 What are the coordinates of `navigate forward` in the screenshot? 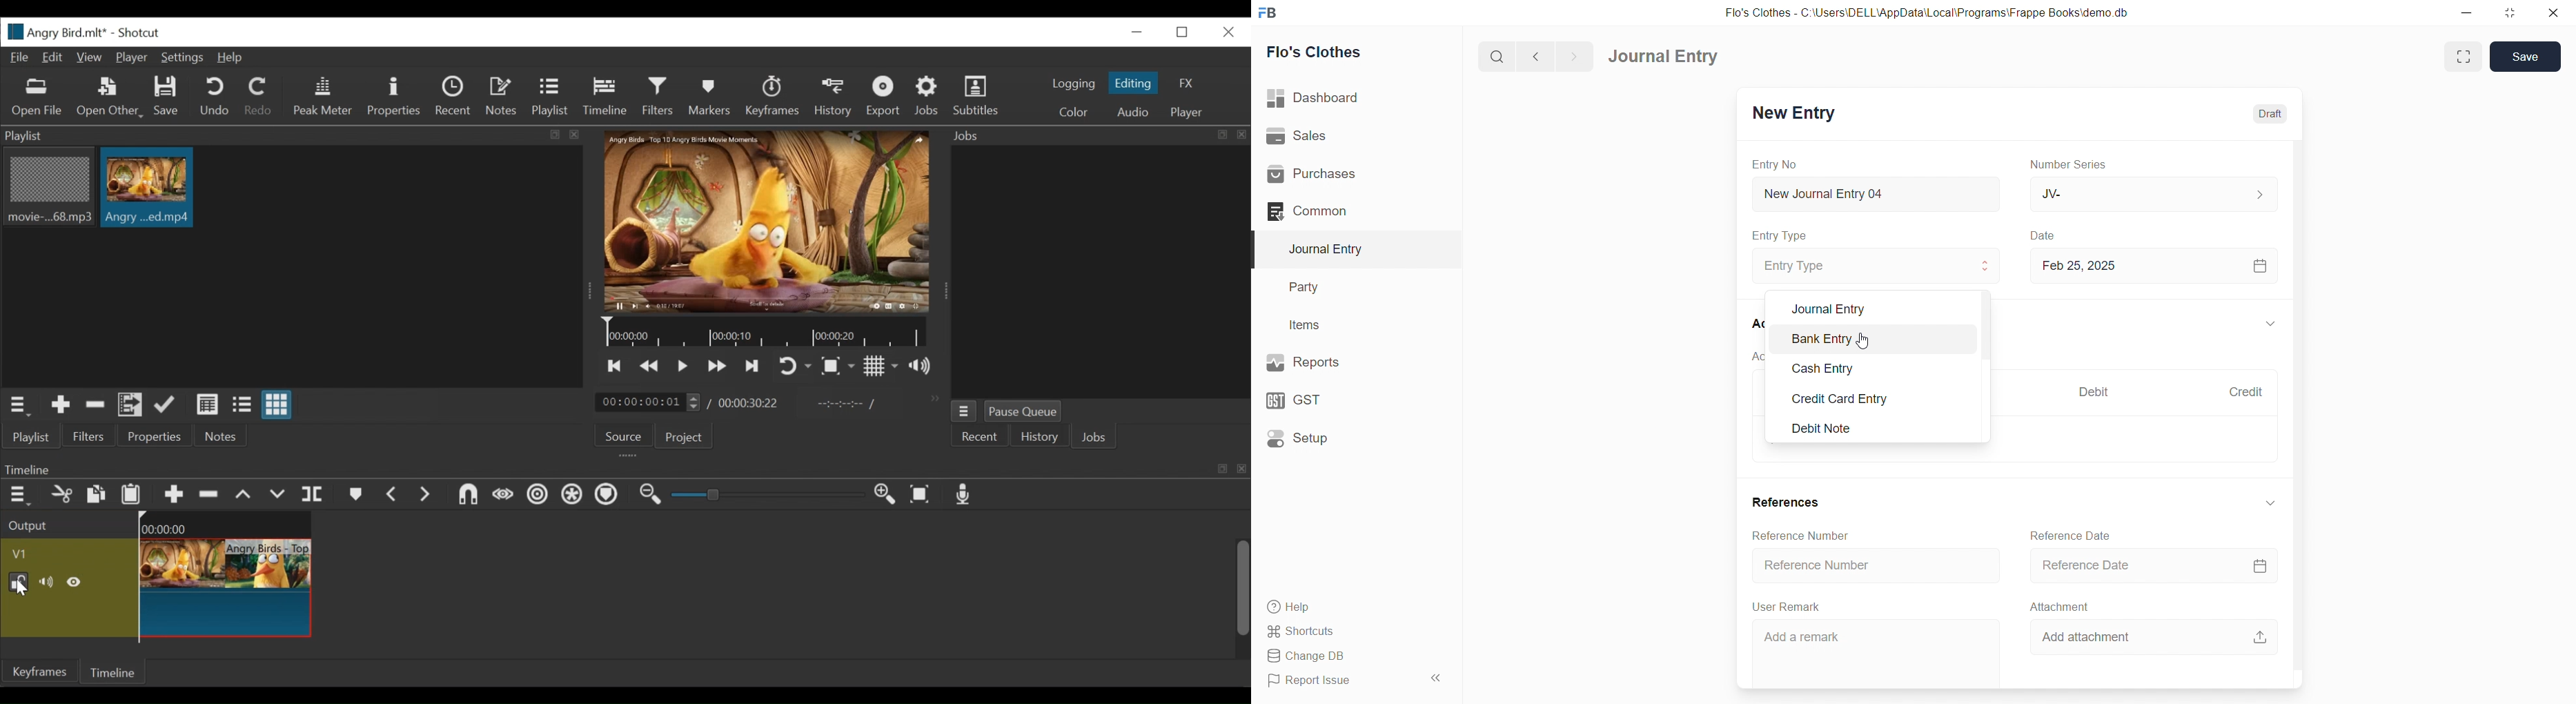 It's located at (1573, 55).